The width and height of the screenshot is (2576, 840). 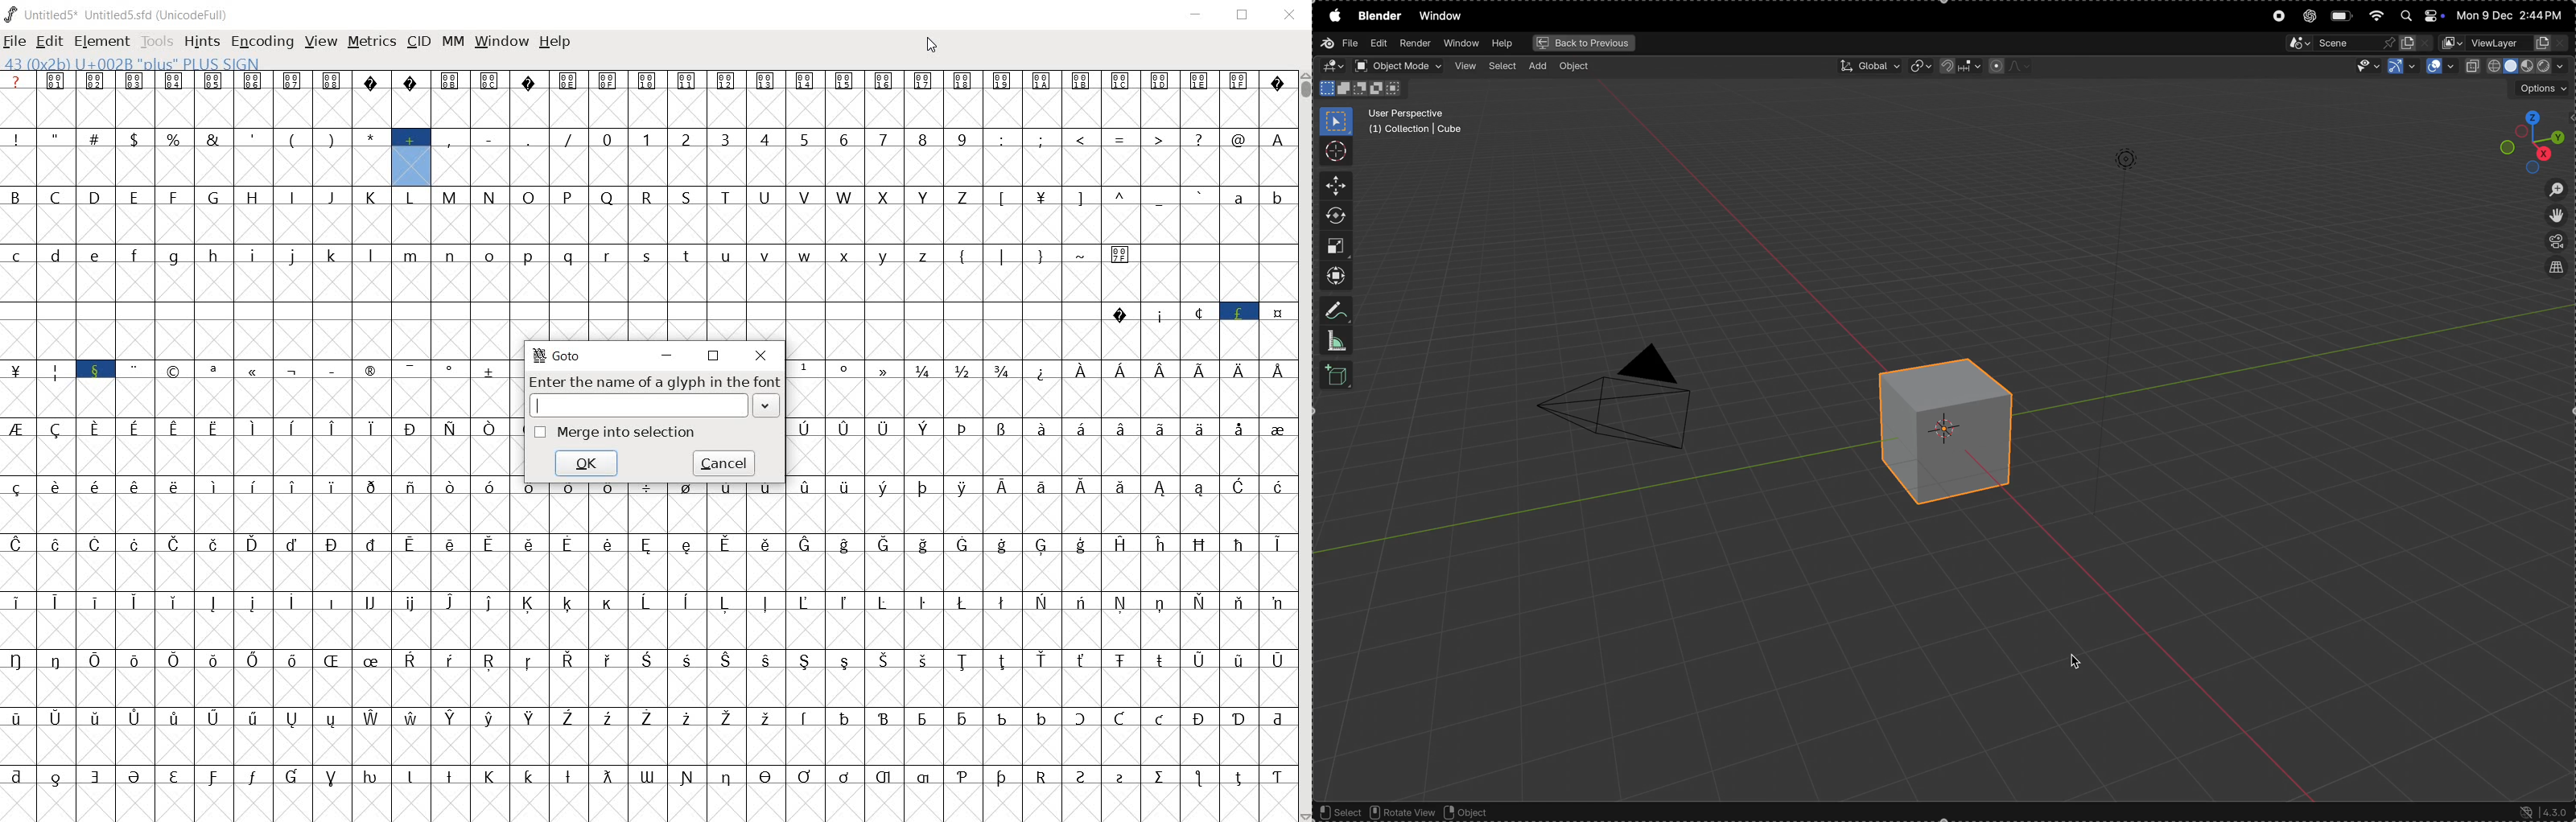 What do you see at coordinates (901, 676) in the screenshot?
I see `glyph characters` at bounding box center [901, 676].